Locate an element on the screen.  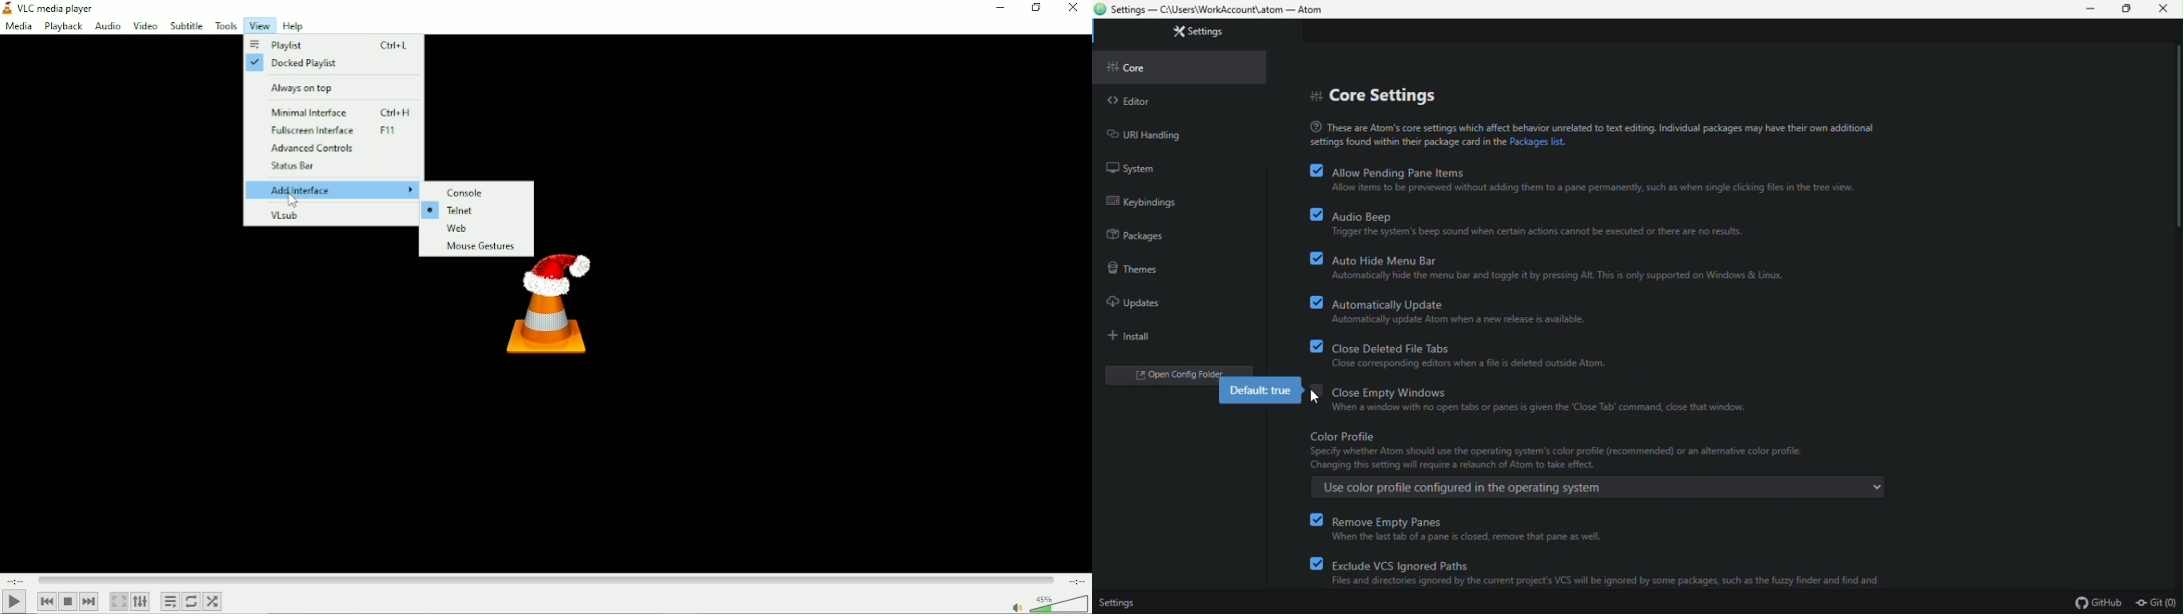
View is located at coordinates (258, 27).